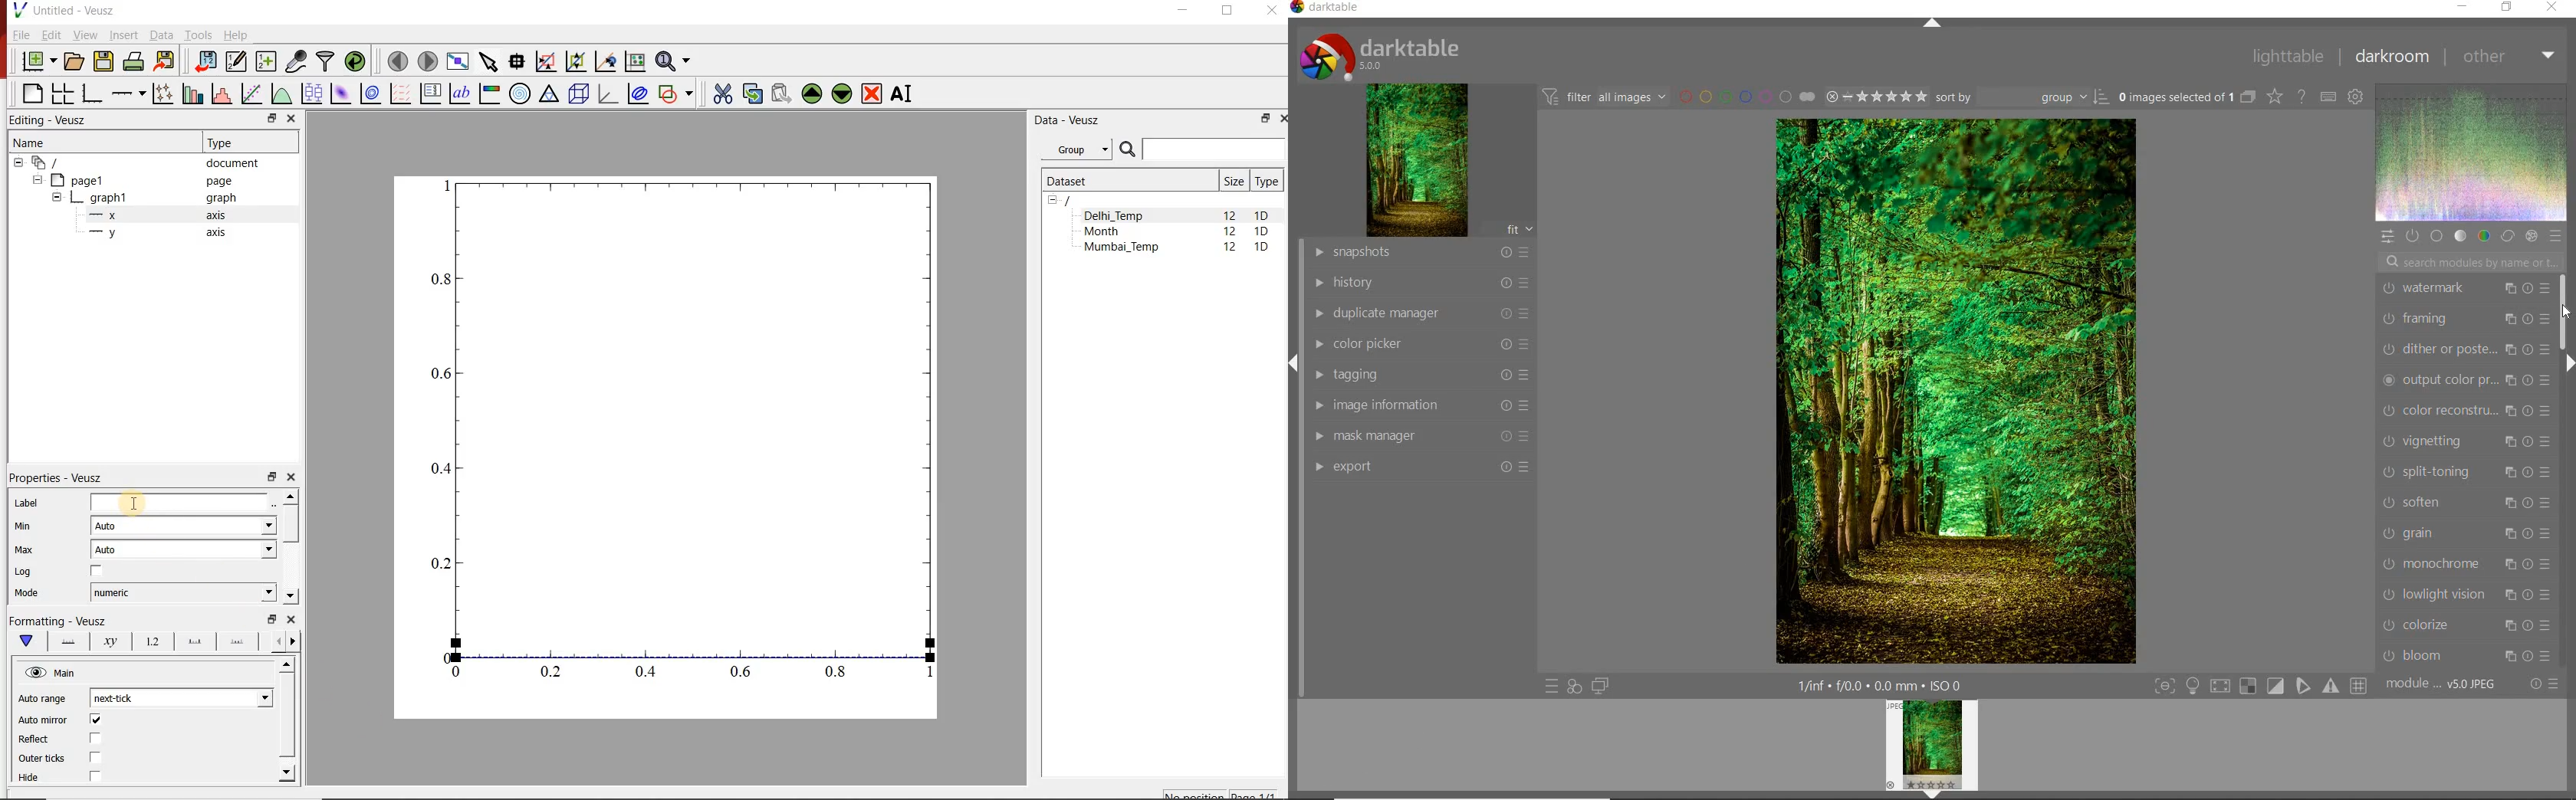  Describe the element at coordinates (2531, 235) in the screenshot. I see `EFFECT` at that location.